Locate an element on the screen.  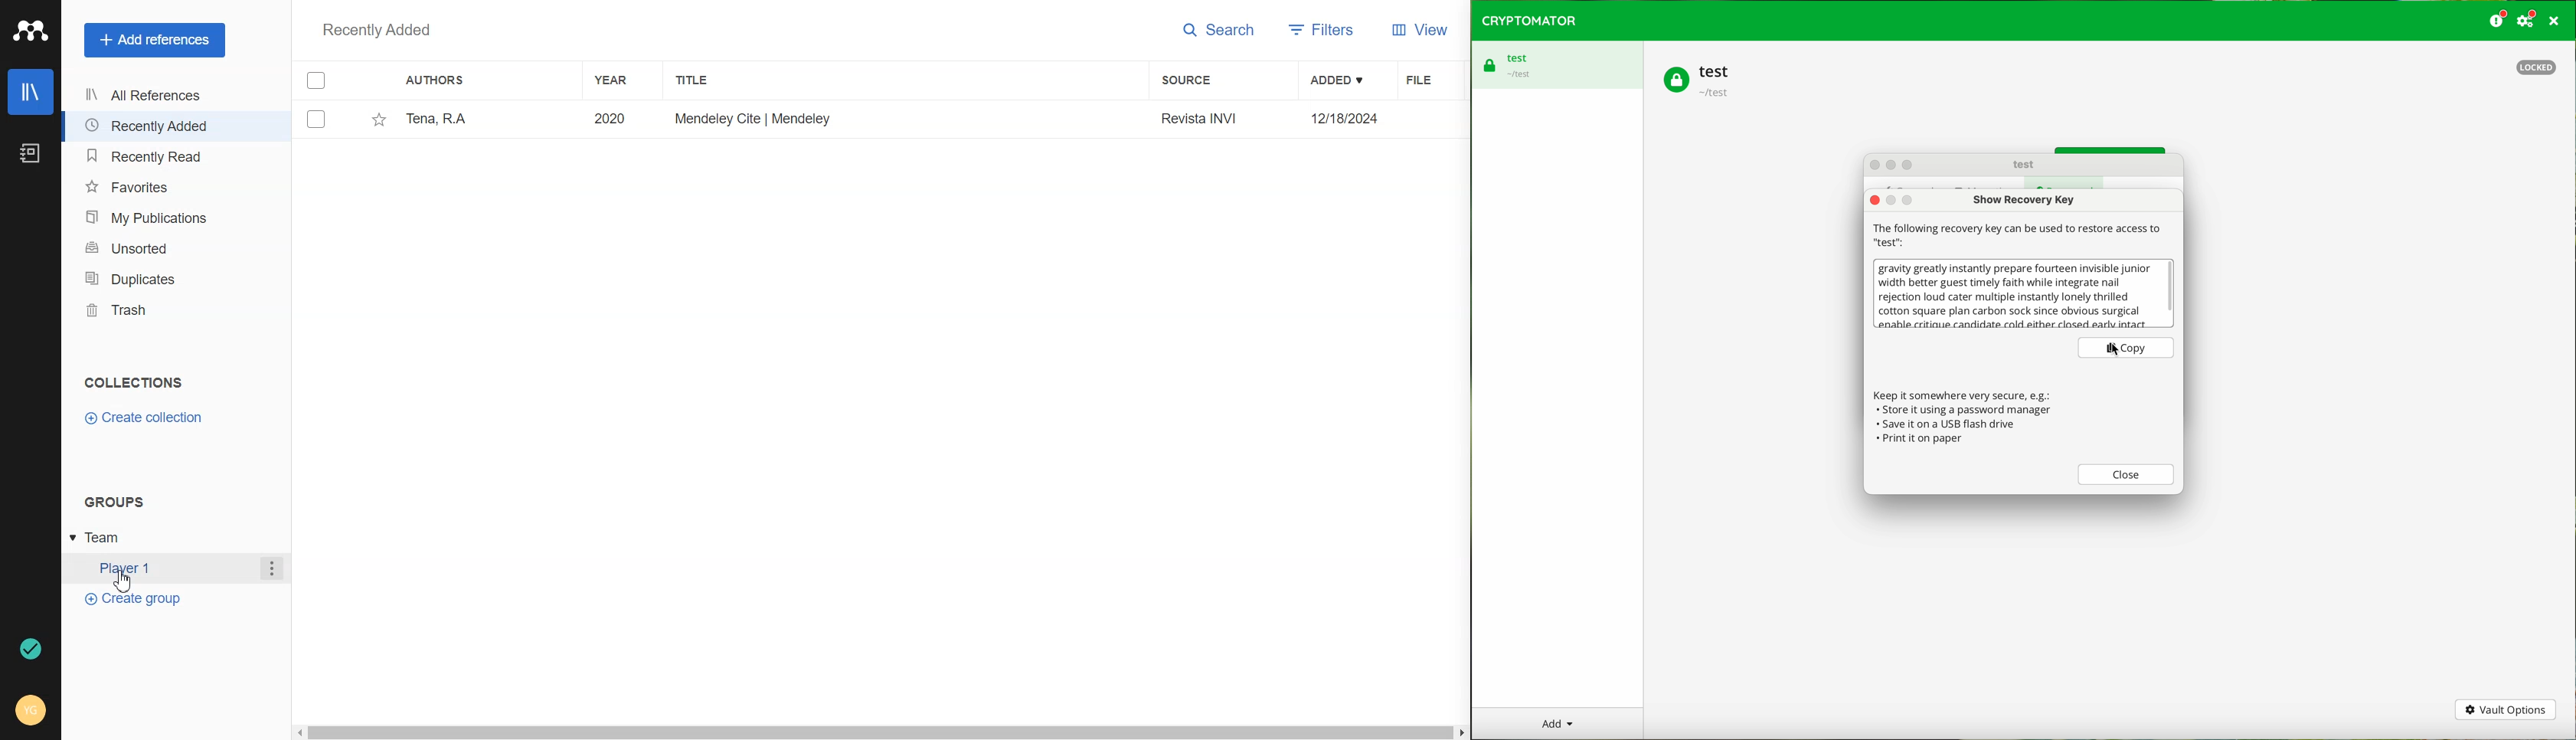
Logo is located at coordinates (31, 31).